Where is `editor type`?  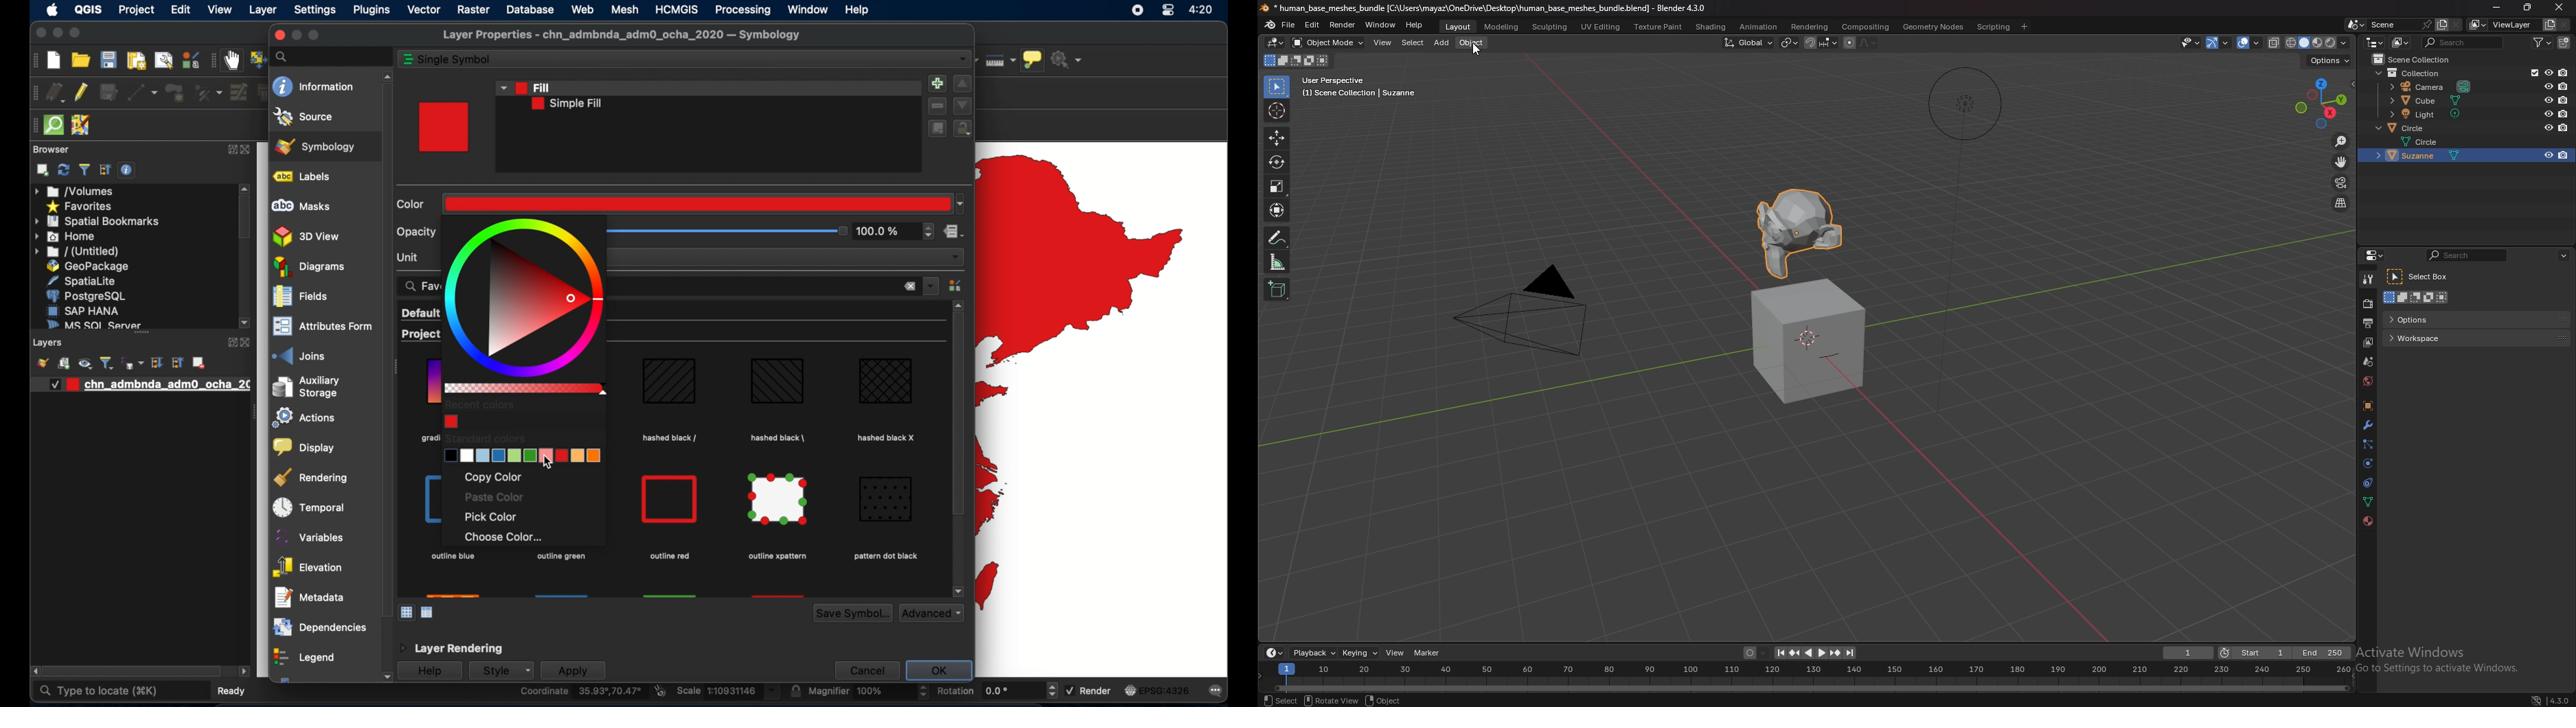 editor type is located at coordinates (2374, 41).